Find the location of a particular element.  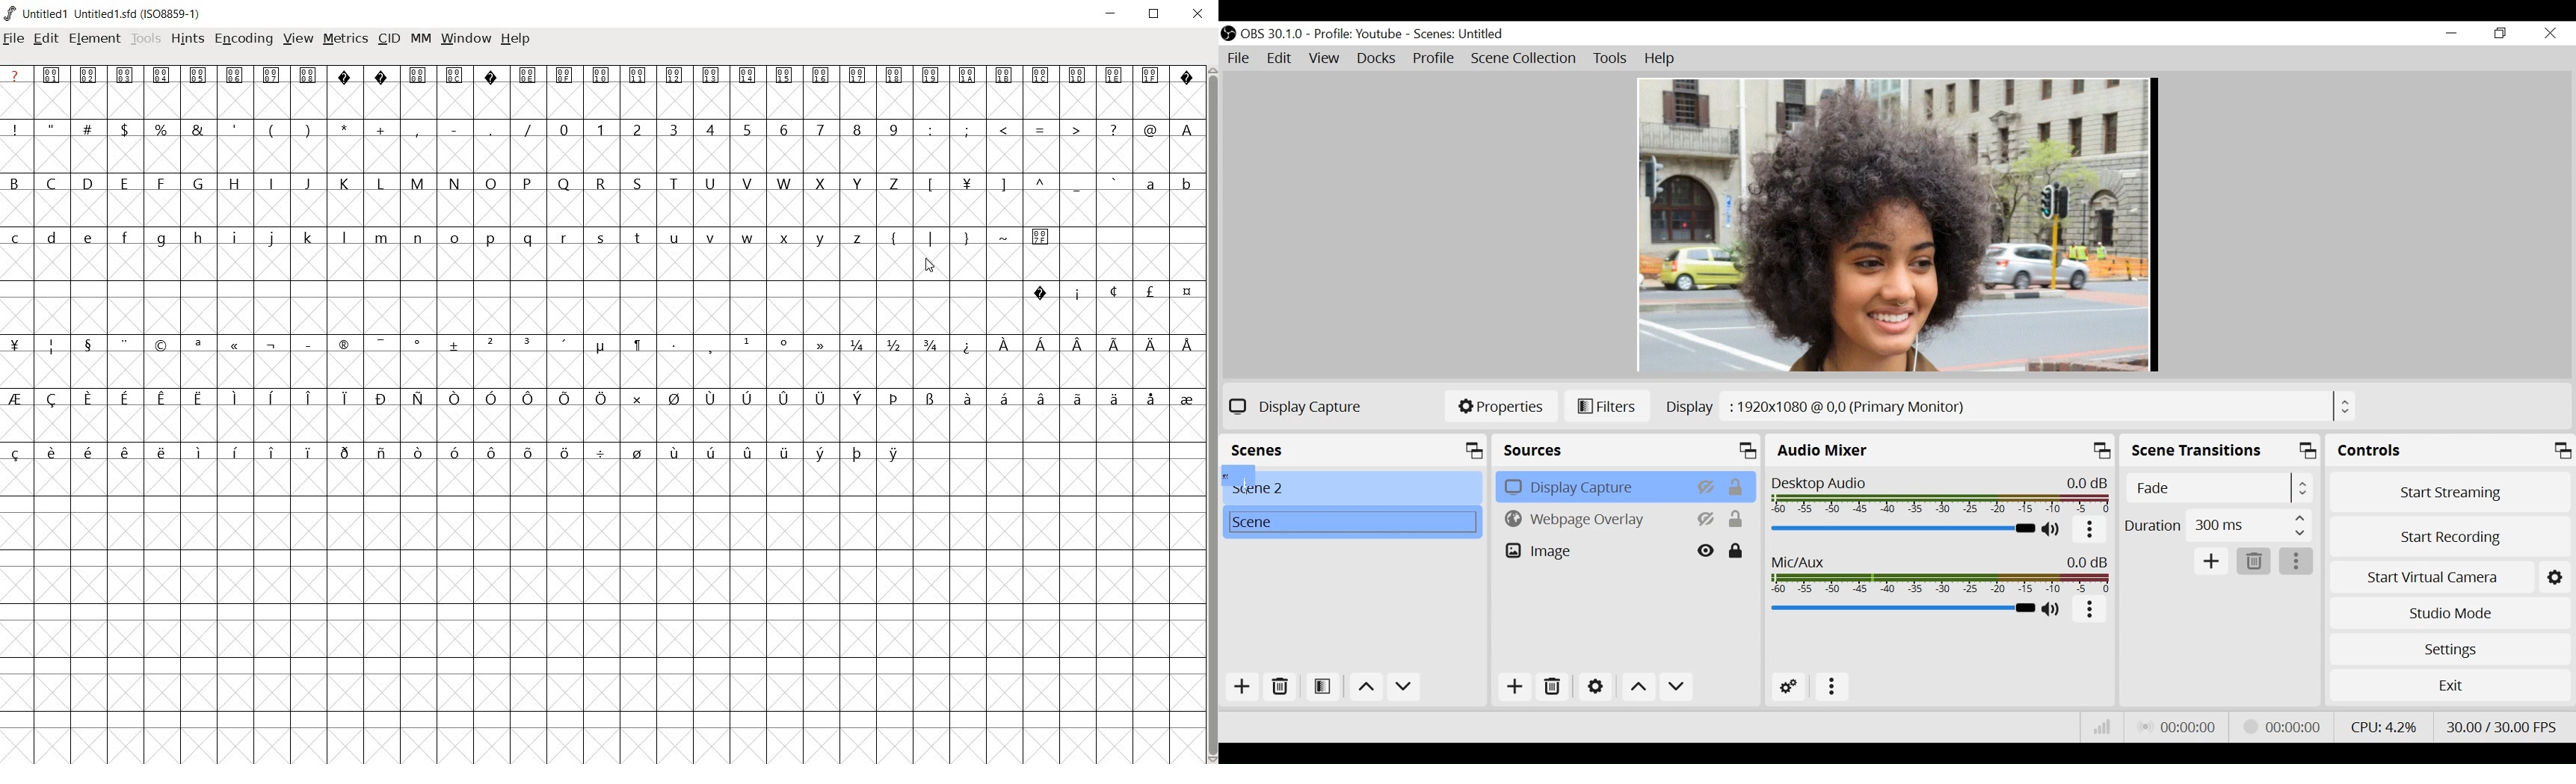

tools is located at coordinates (146, 37).